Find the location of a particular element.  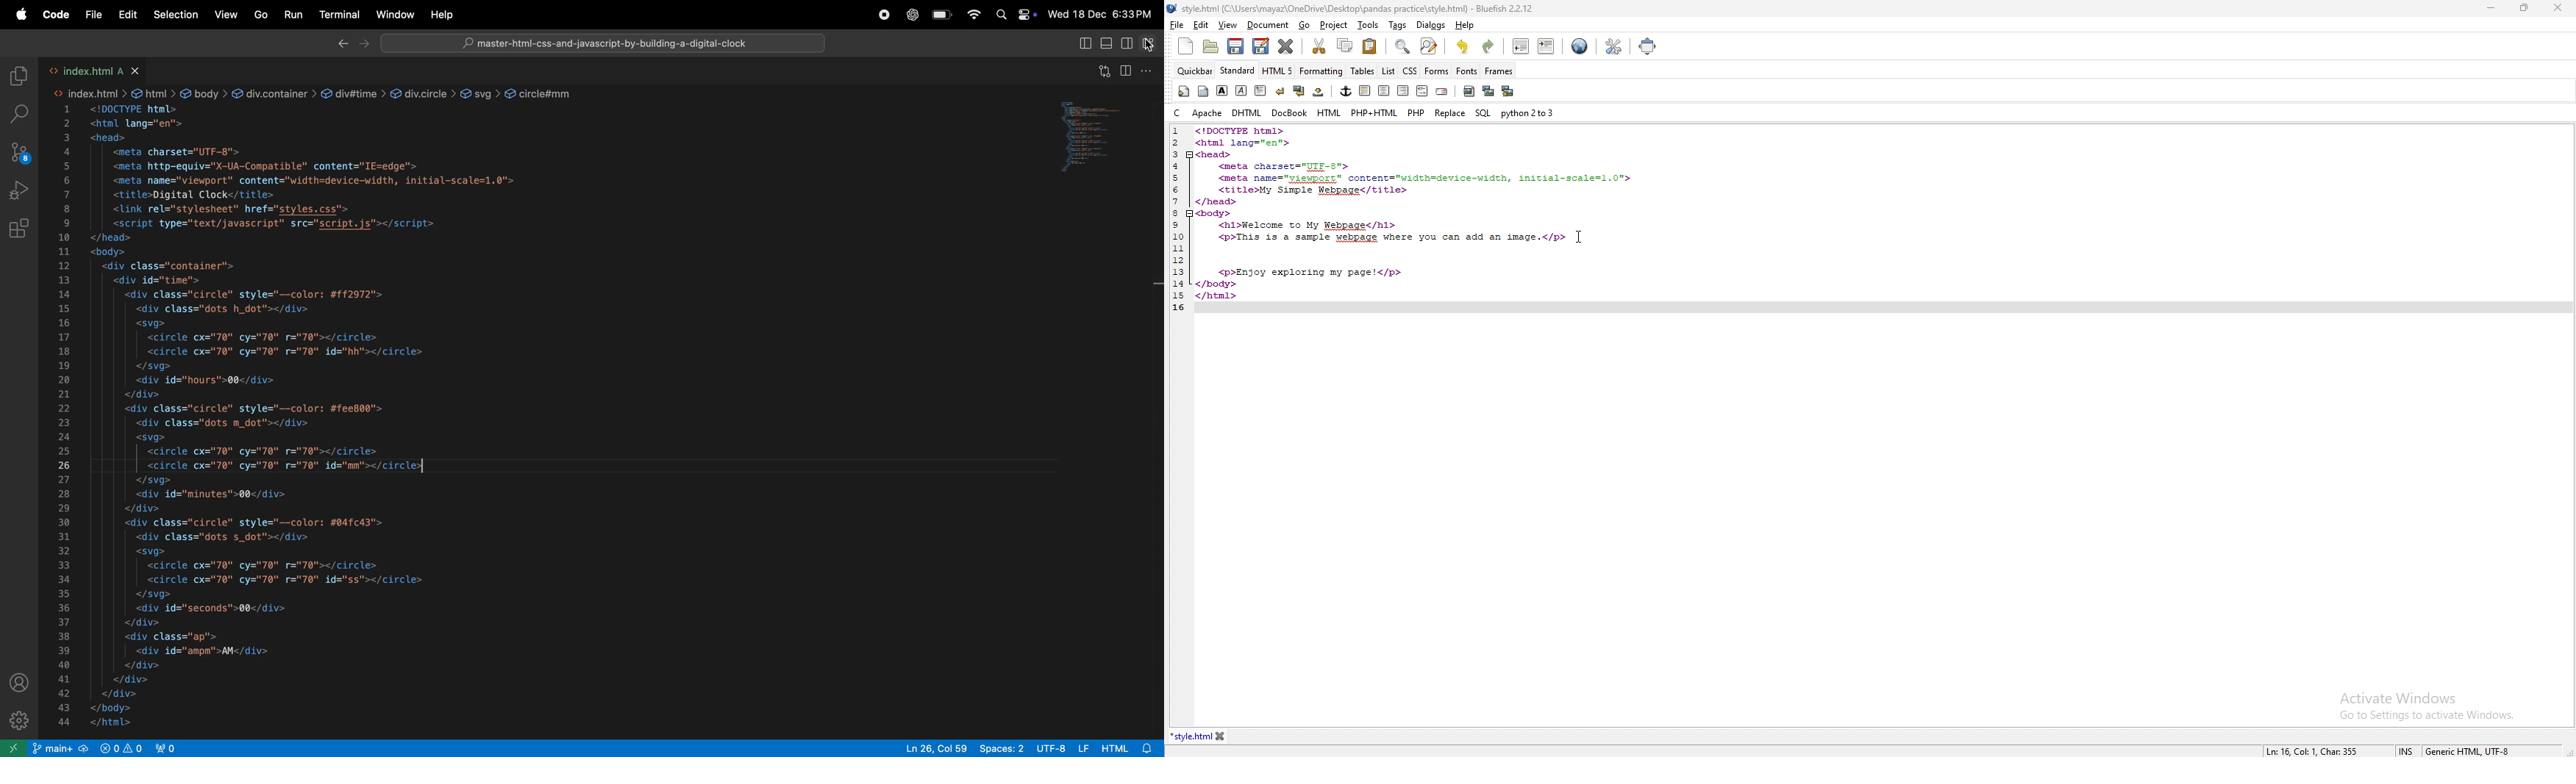

css is located at coordinates (1410, 70).